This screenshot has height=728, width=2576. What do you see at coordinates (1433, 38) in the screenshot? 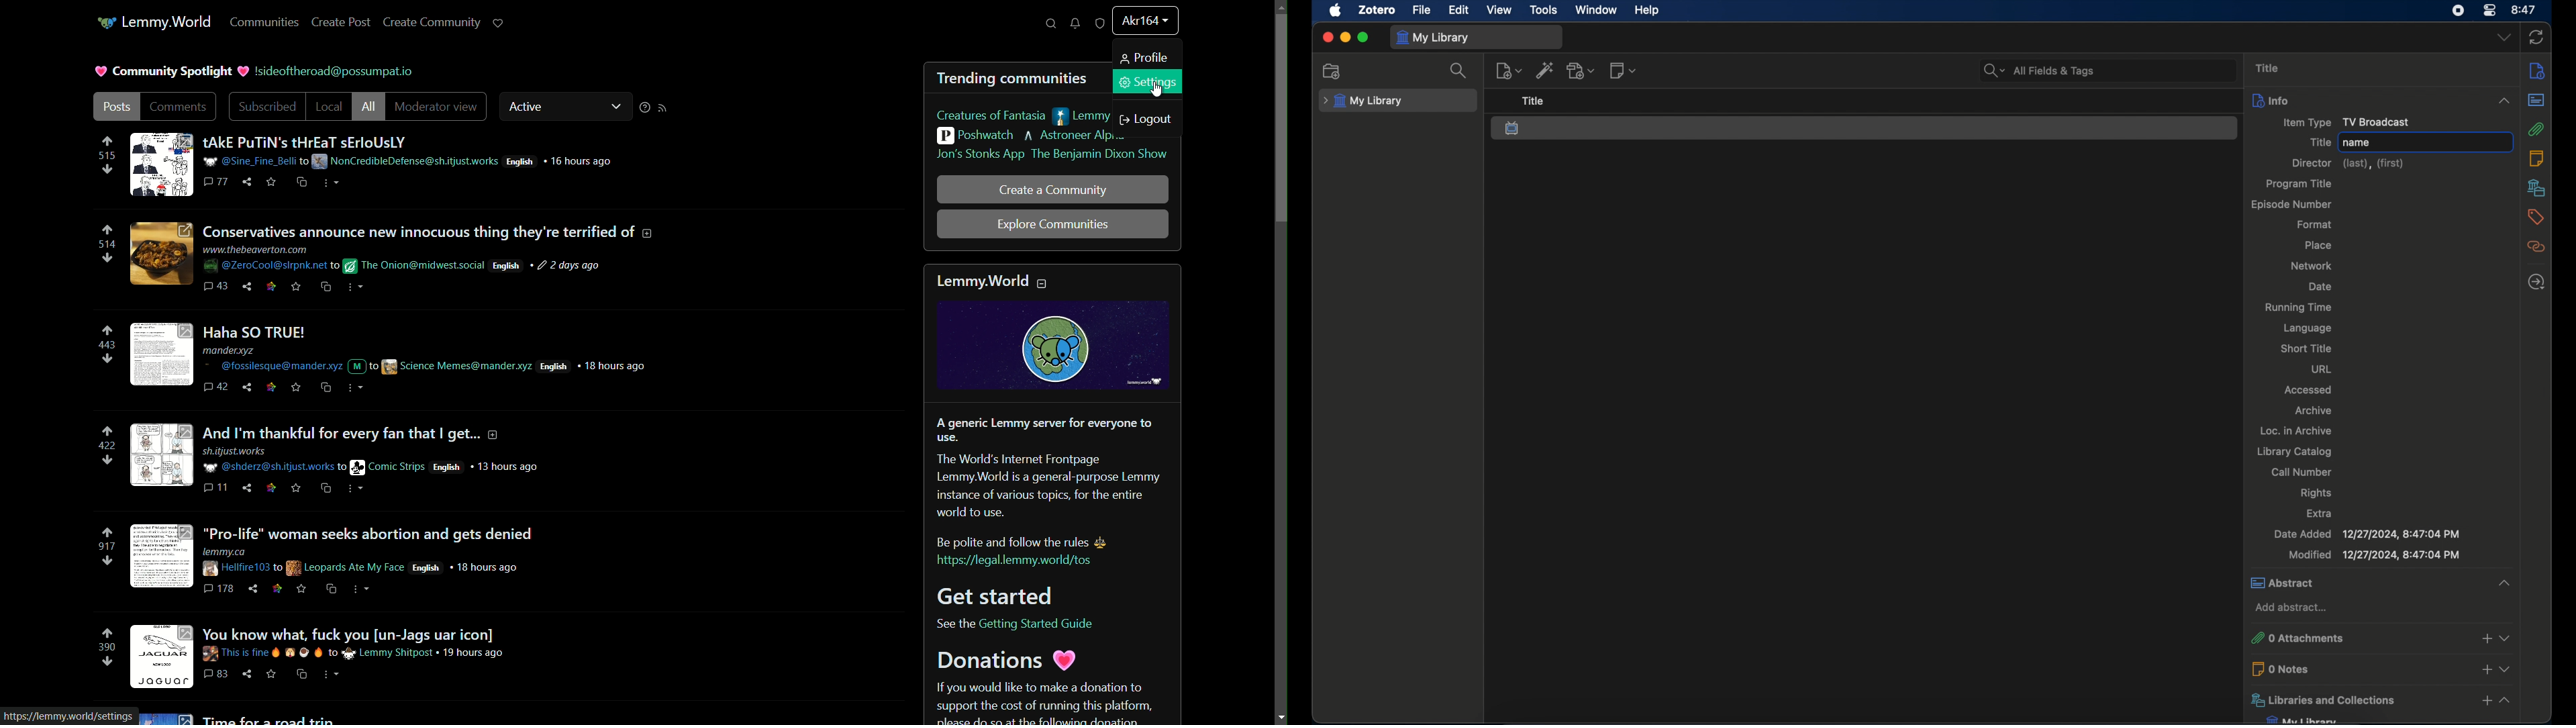
I see `my library` at bounding box center [1433, 38].